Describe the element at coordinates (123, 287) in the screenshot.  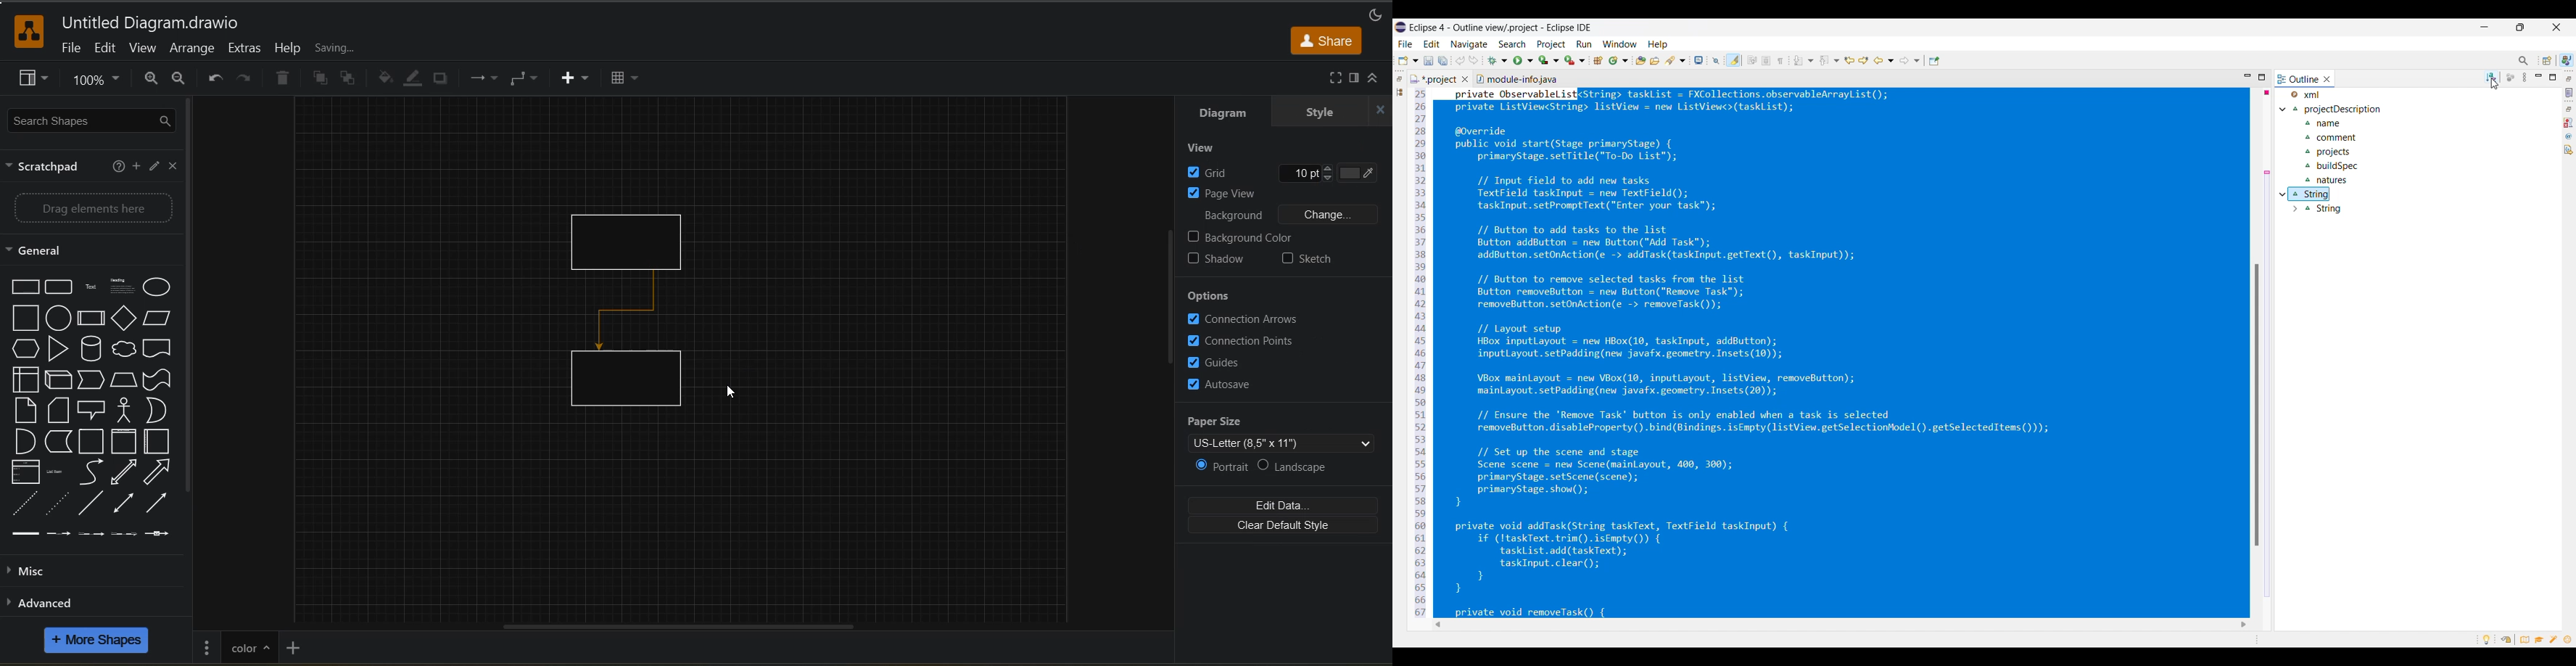
I see `Heading` at that location.